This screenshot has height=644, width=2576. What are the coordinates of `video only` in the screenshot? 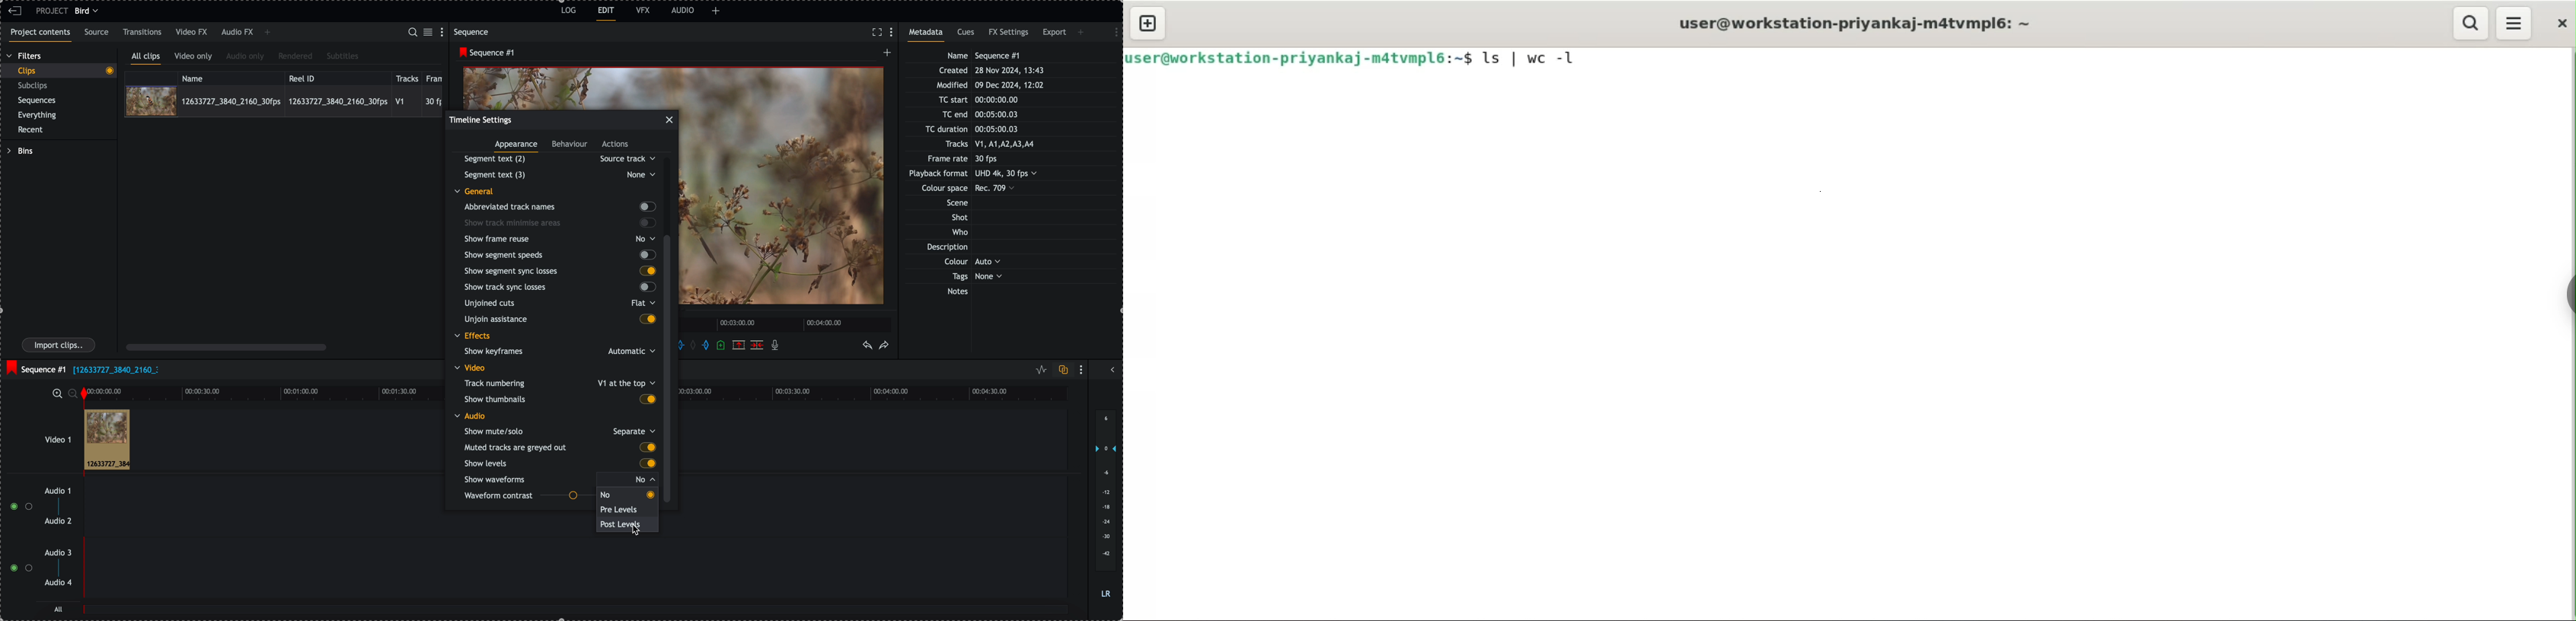 It's located at (196, 57).